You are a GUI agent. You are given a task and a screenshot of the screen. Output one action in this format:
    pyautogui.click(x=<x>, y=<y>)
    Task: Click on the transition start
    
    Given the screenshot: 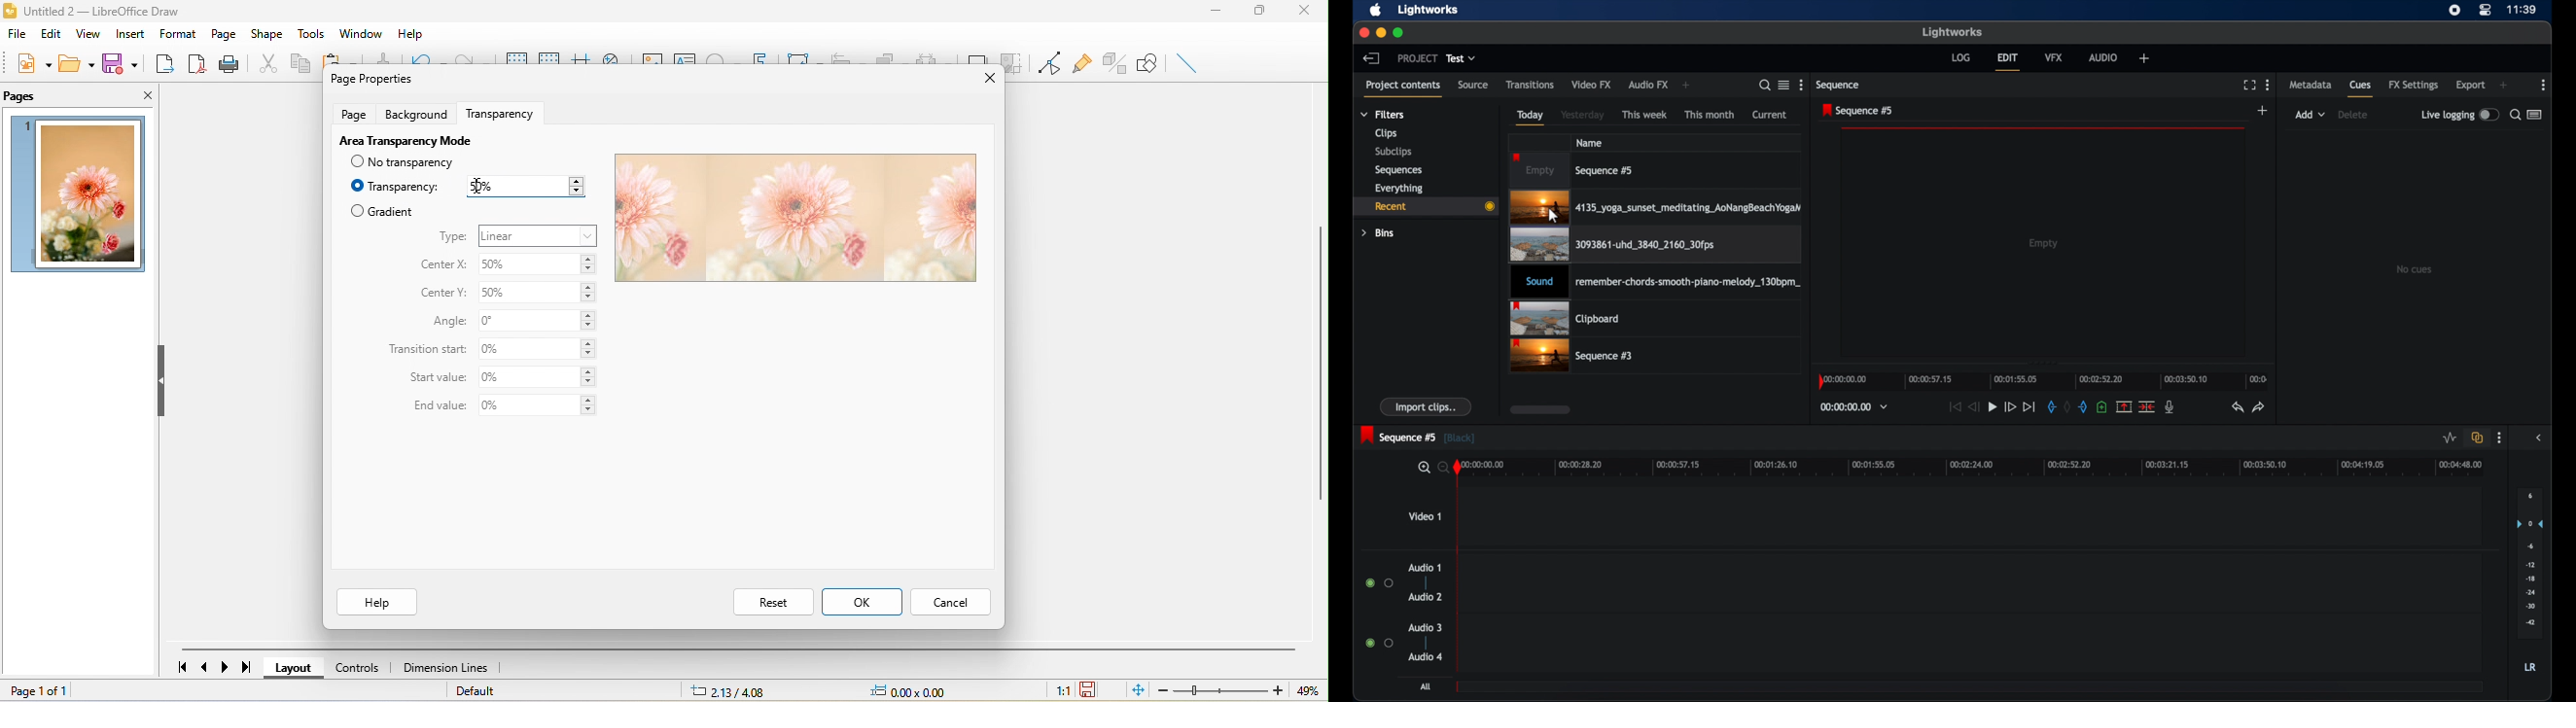 What is the action you would take?
    pyautogui.click(x=428, y=350)
    